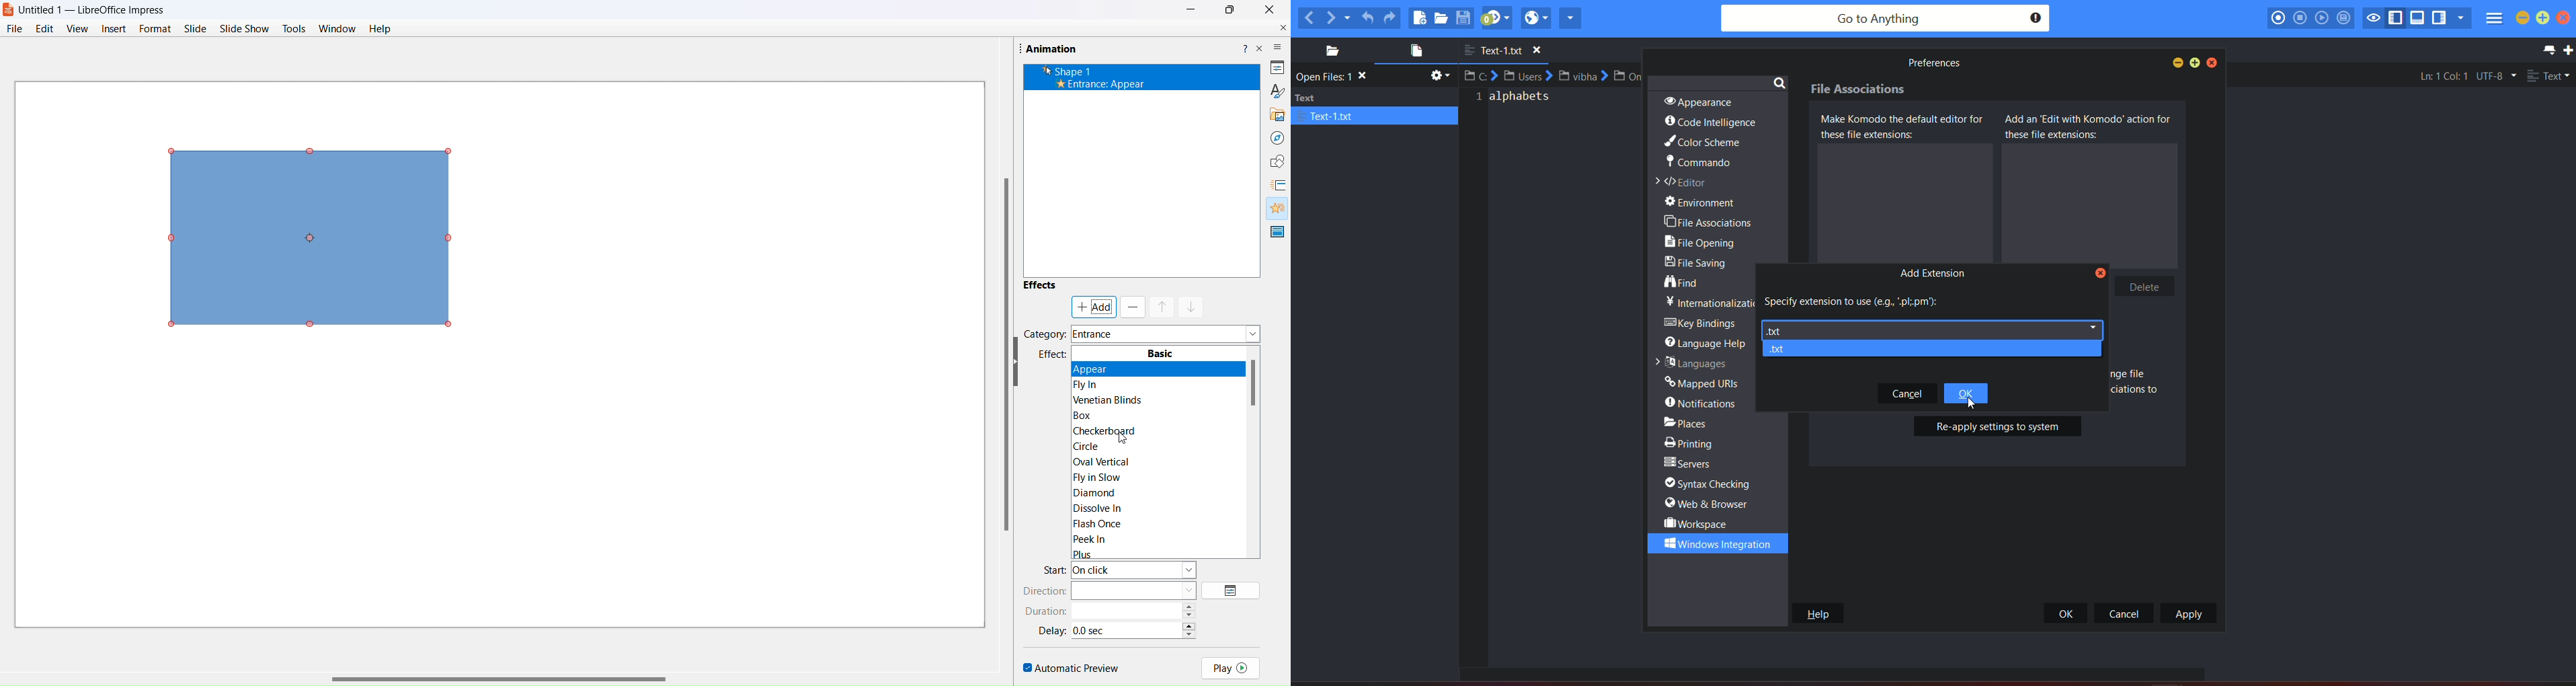  What do you see at coordinates (1094, 307) in the screenshot?
I see `add` at bounding box center [1094, 307].